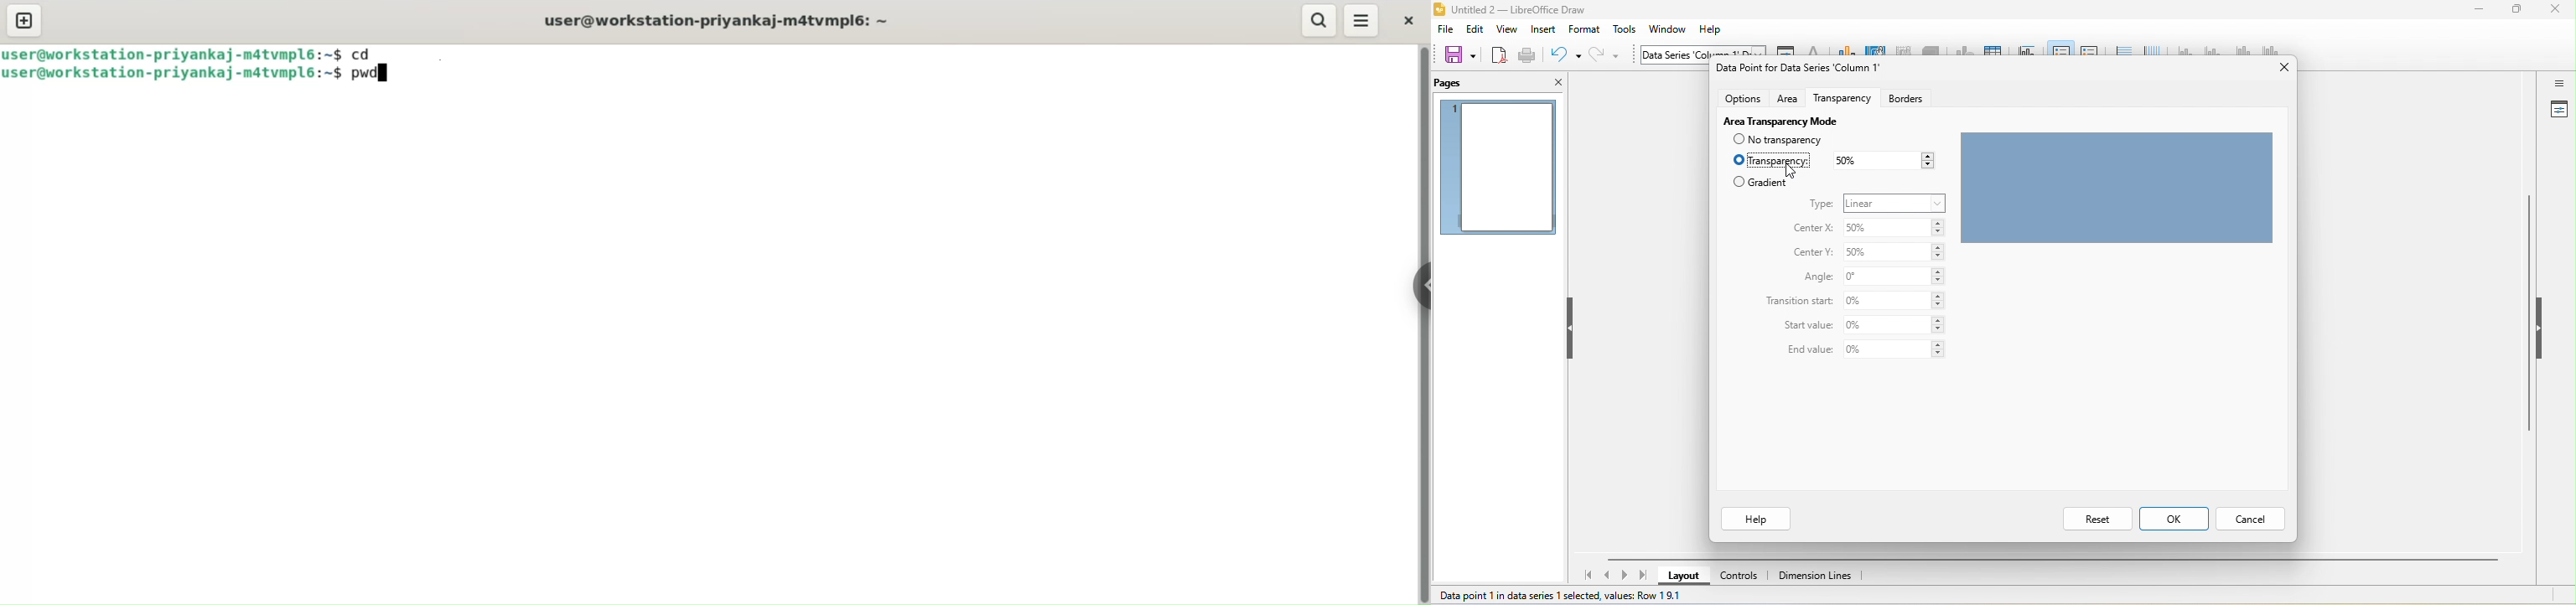 This screenshot has height=616, width=2576. Describe the element at coordinates (1422, 325) in the screenshot. I see `verical scroll bar` at that location.